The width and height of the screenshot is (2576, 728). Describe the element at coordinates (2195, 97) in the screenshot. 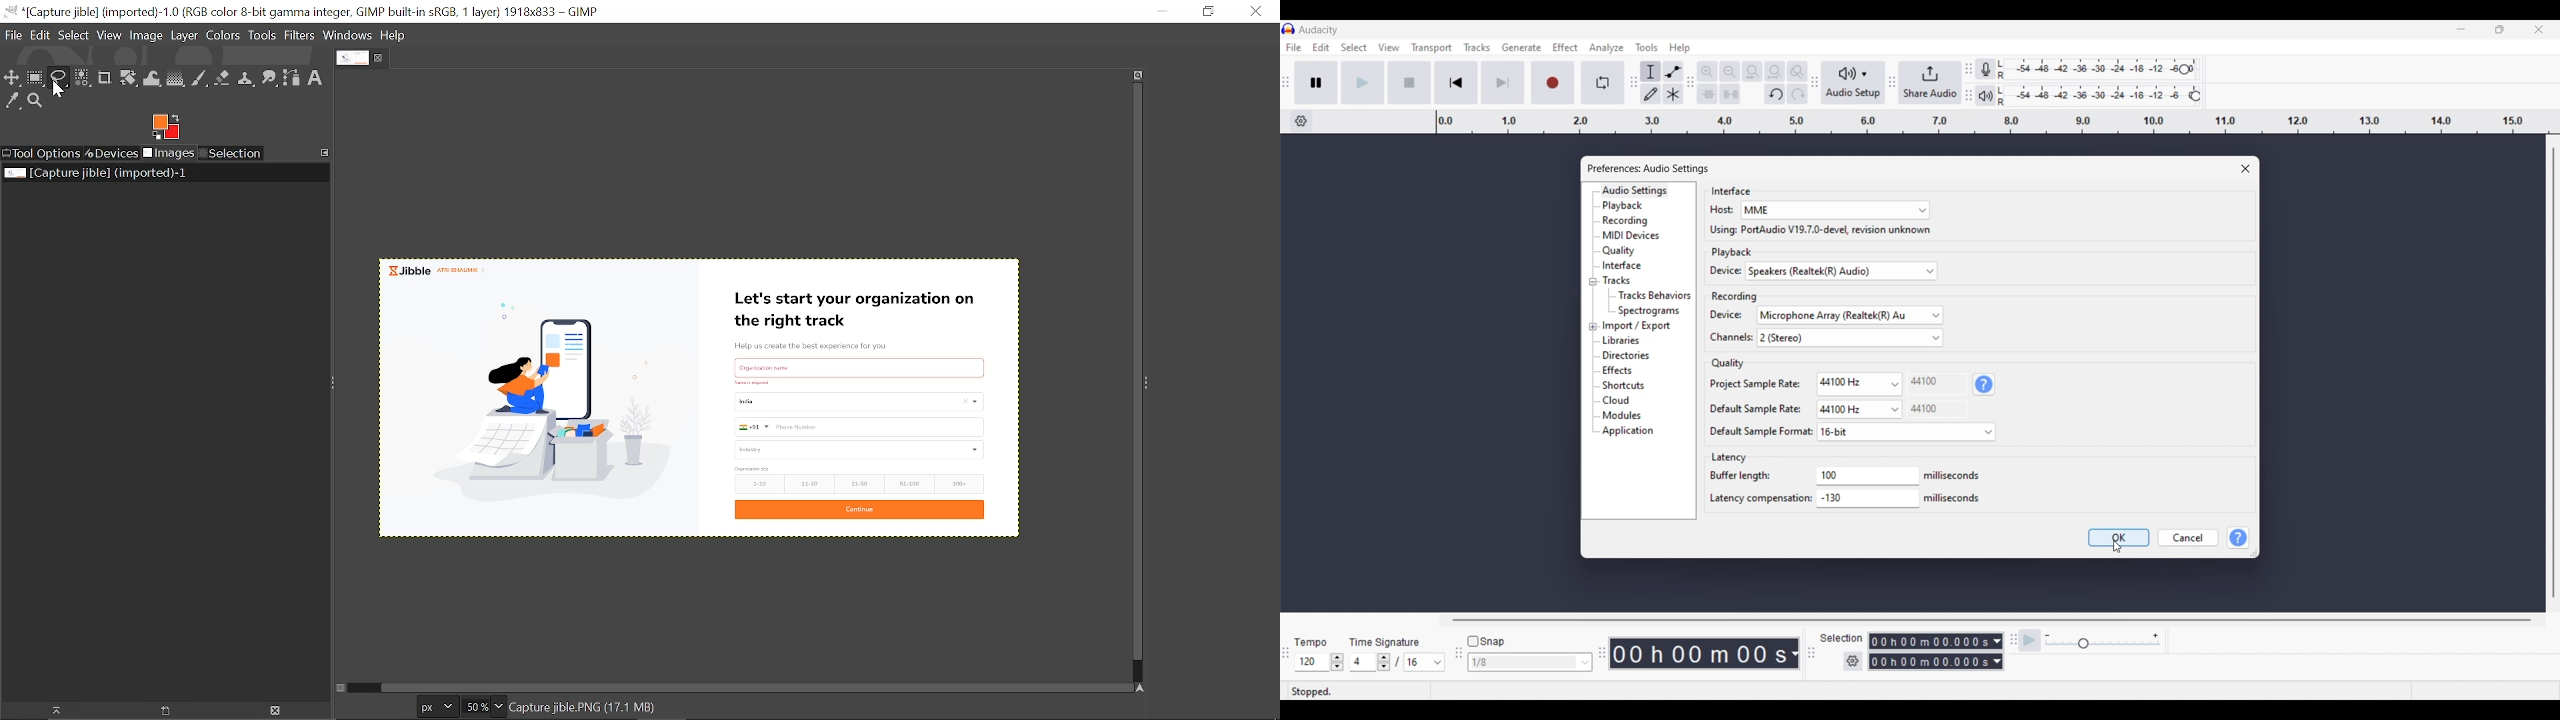

I see `Change playback level` at that location.